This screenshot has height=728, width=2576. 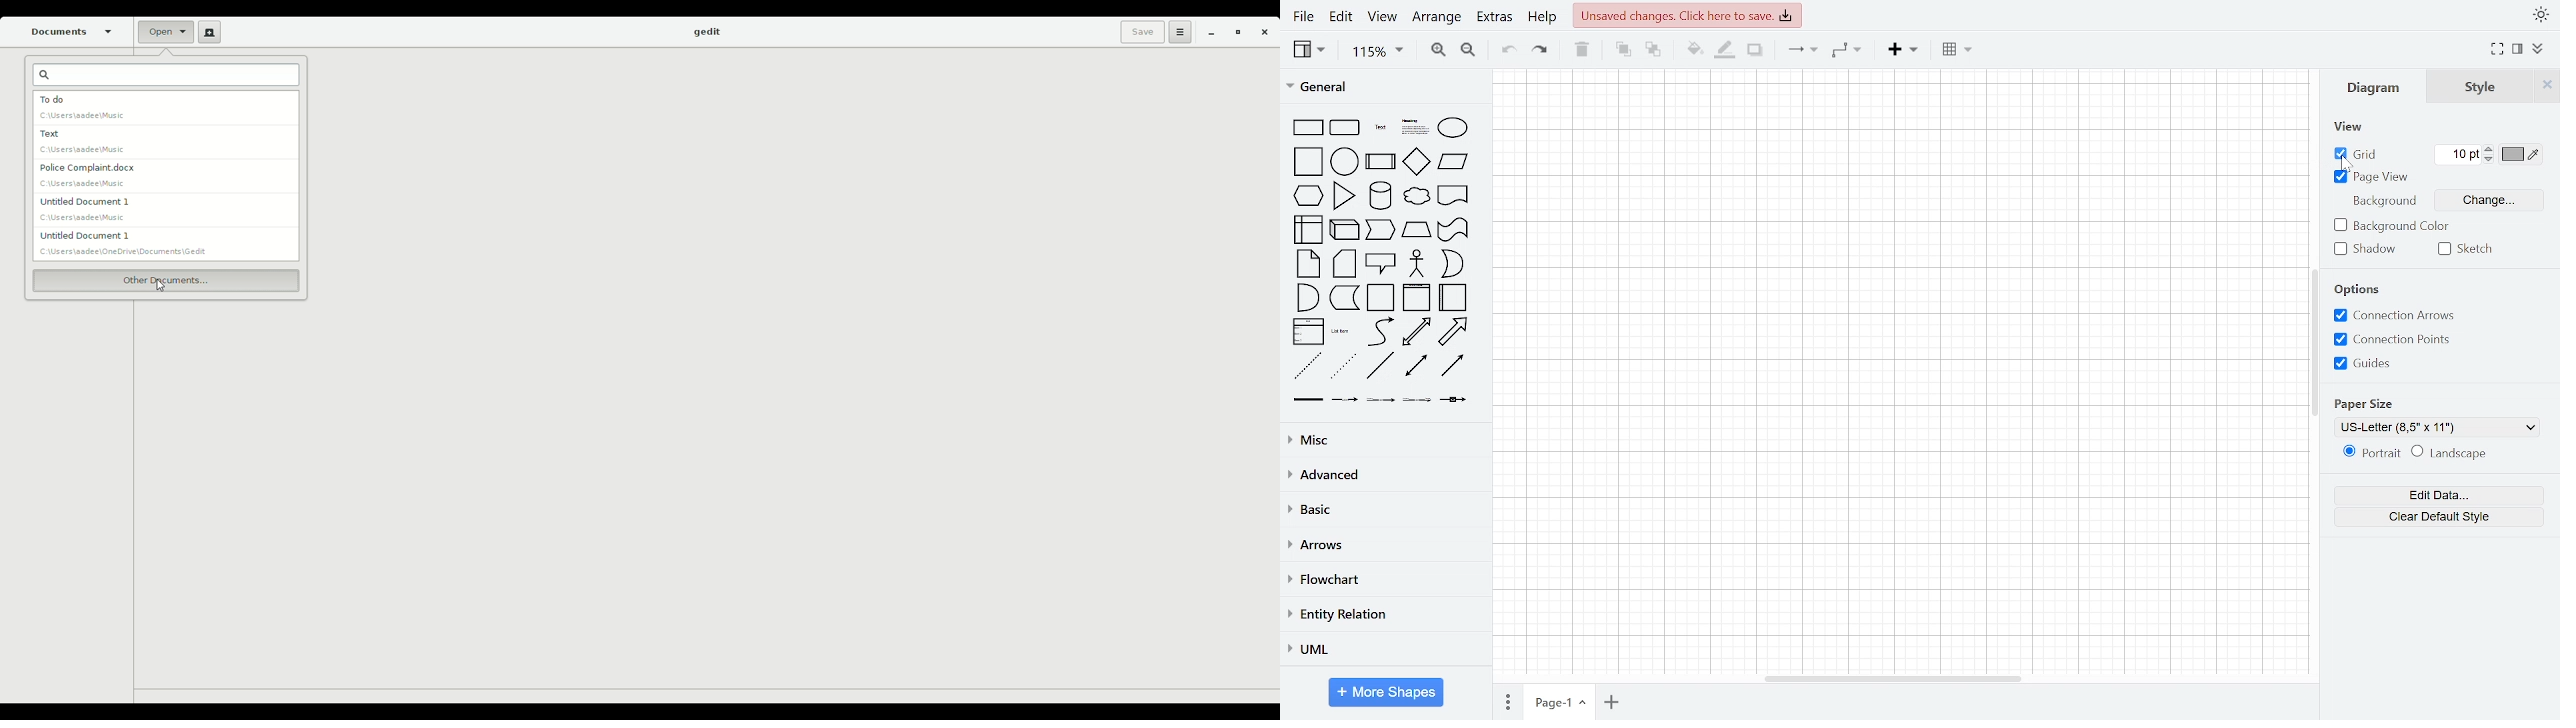 What do you see at coordinates (1497, 17) in the screenshot?
I see `extras` at bounding box center [1497, 17].